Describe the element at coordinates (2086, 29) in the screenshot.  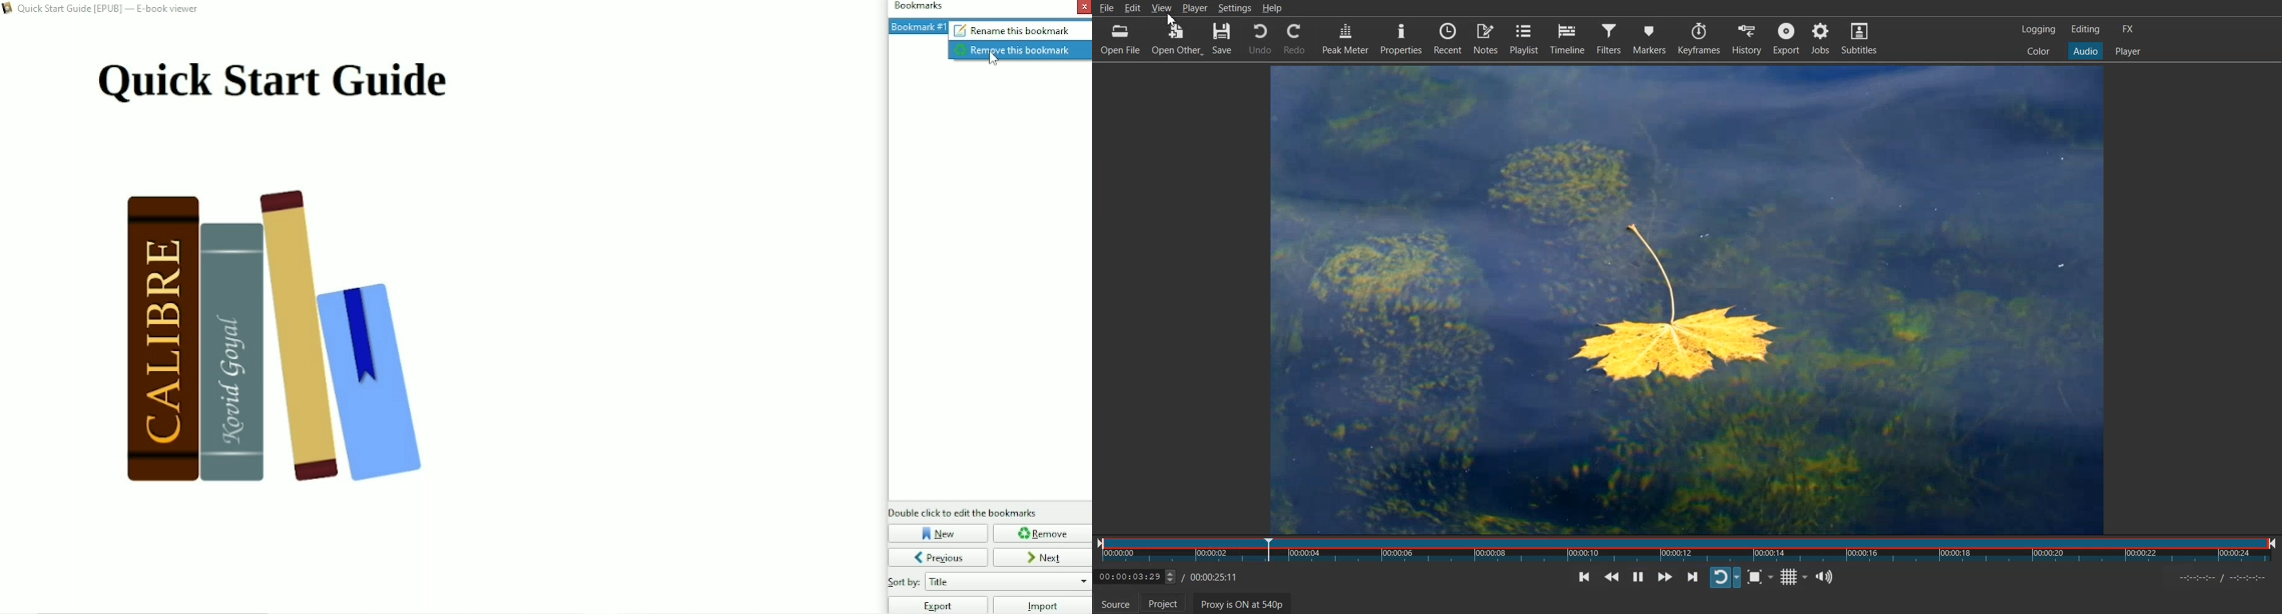
I see `Editing` at that location.